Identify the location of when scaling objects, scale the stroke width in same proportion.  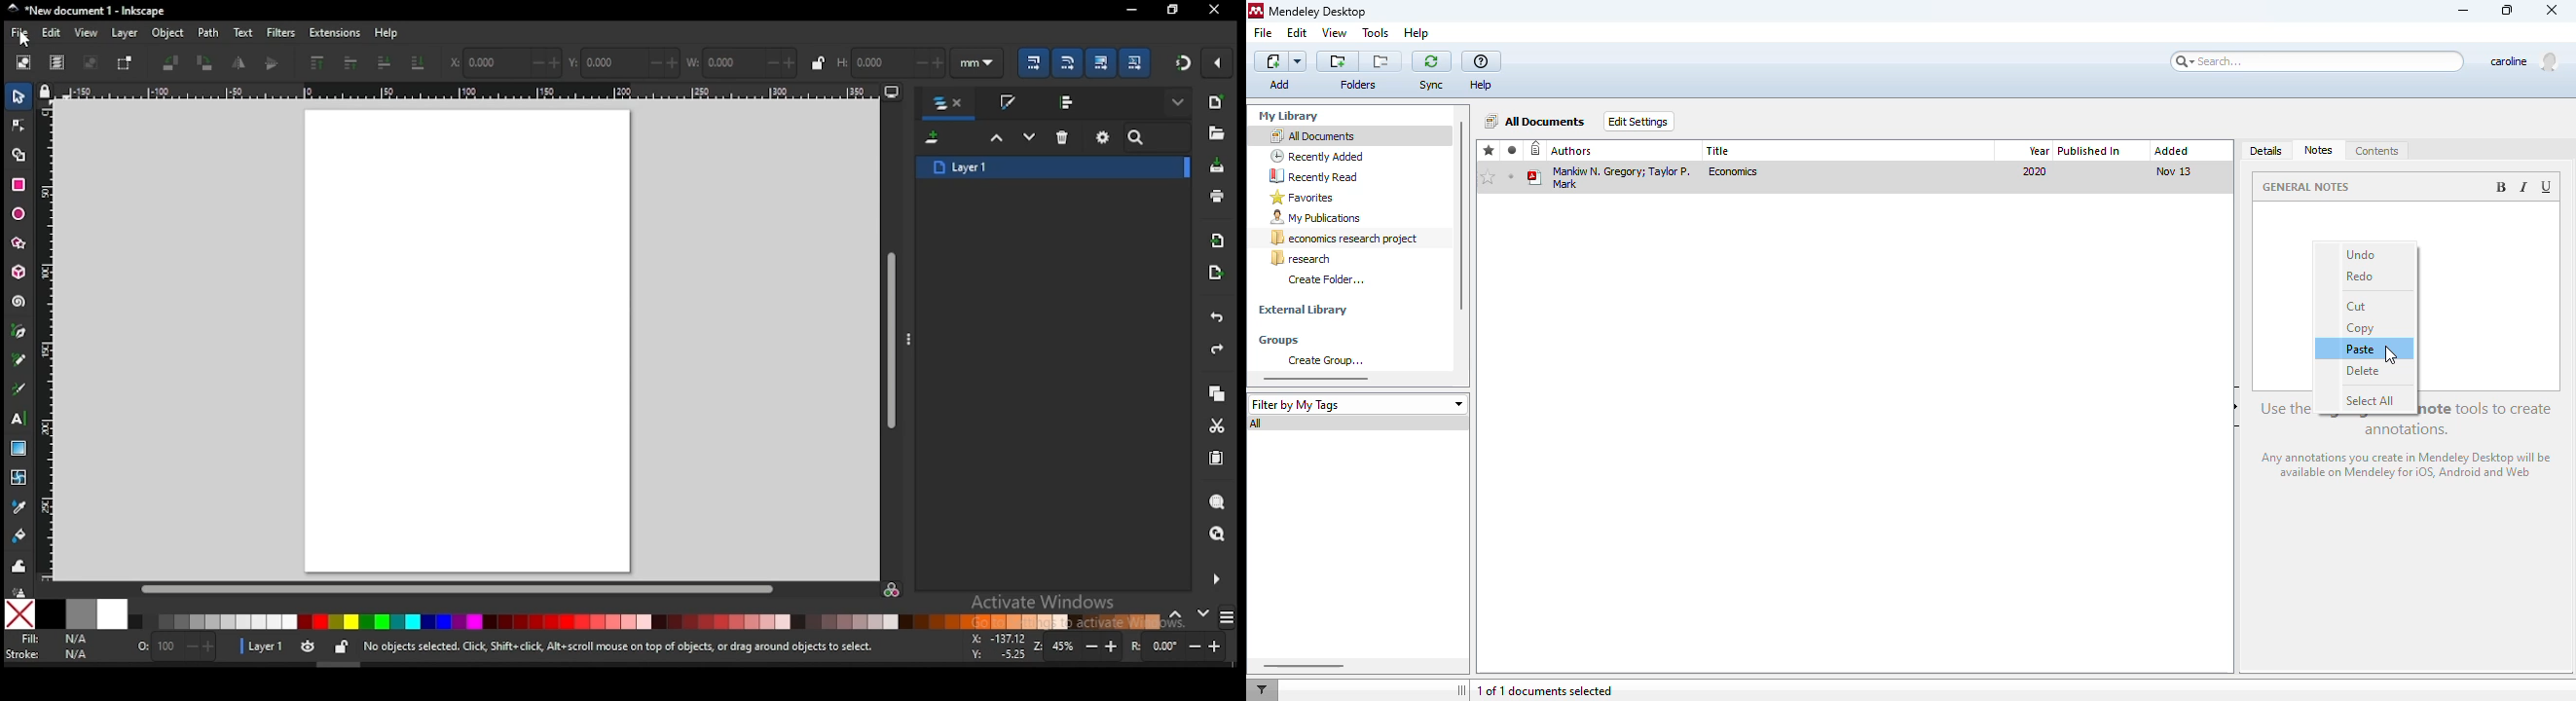
(1030, 62).